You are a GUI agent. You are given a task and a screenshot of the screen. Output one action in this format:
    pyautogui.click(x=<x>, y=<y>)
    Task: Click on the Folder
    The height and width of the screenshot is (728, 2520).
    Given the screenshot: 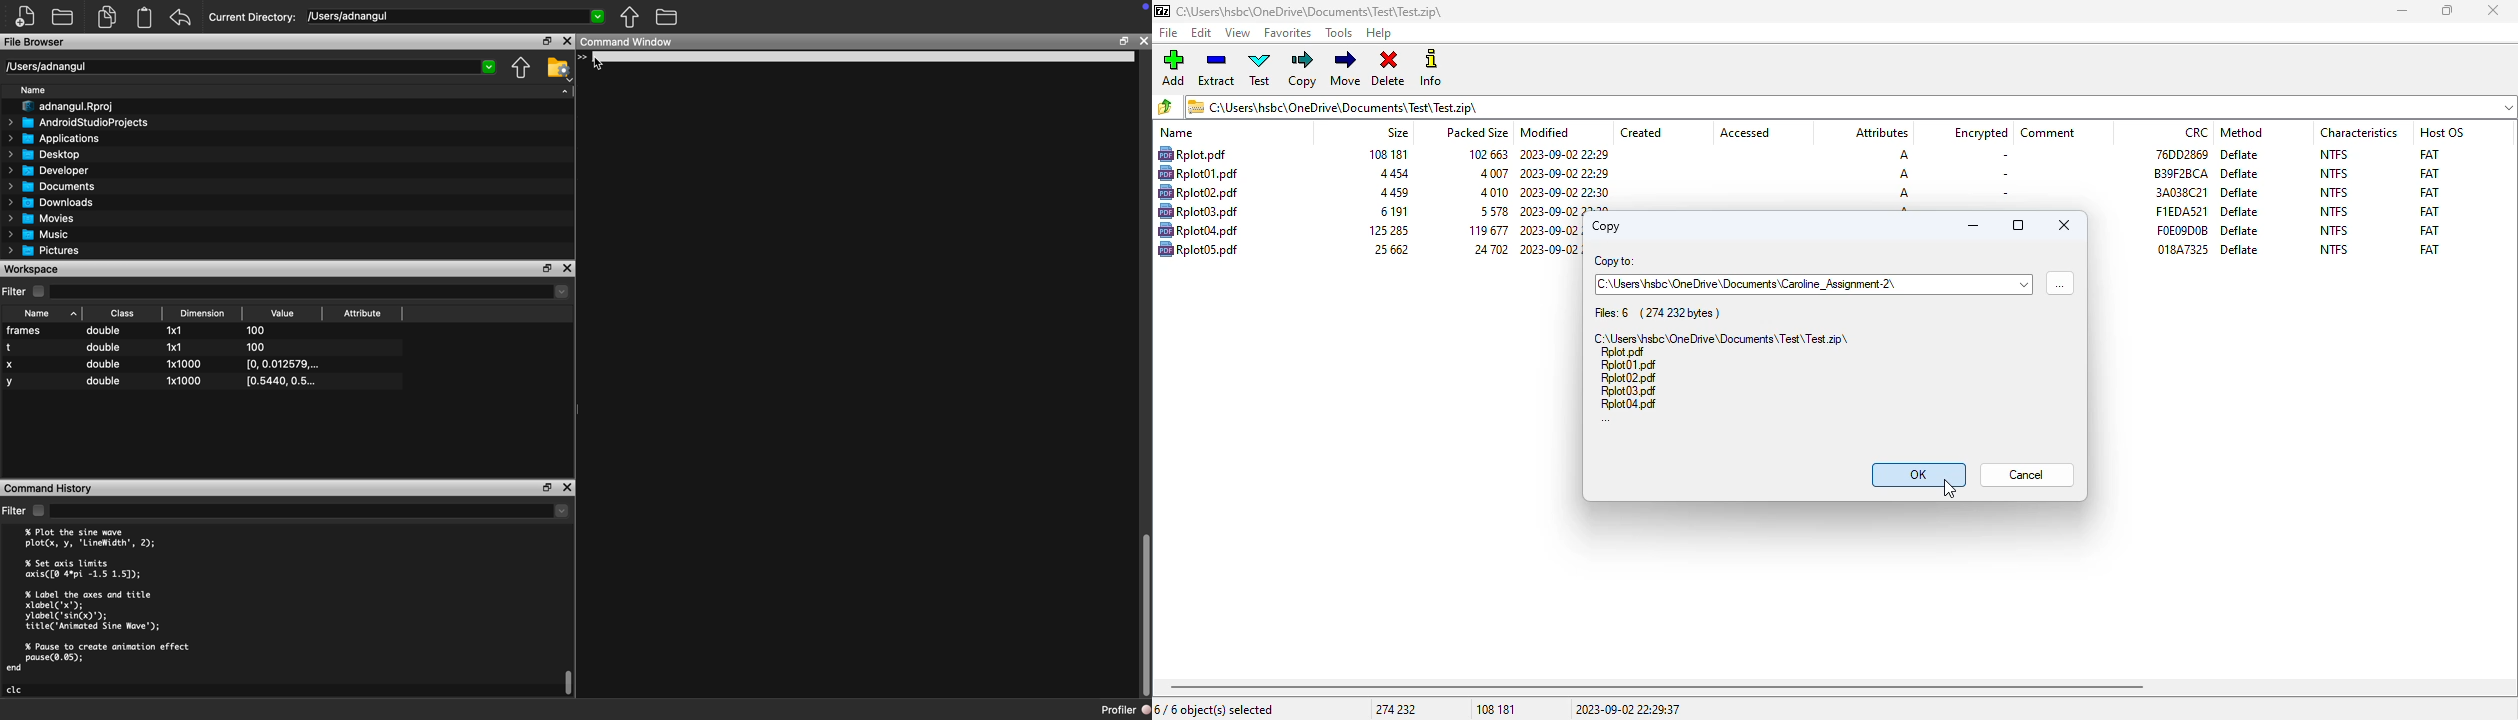 What is the action you would take?
    pyautogui.click(x=666, y=18)
    